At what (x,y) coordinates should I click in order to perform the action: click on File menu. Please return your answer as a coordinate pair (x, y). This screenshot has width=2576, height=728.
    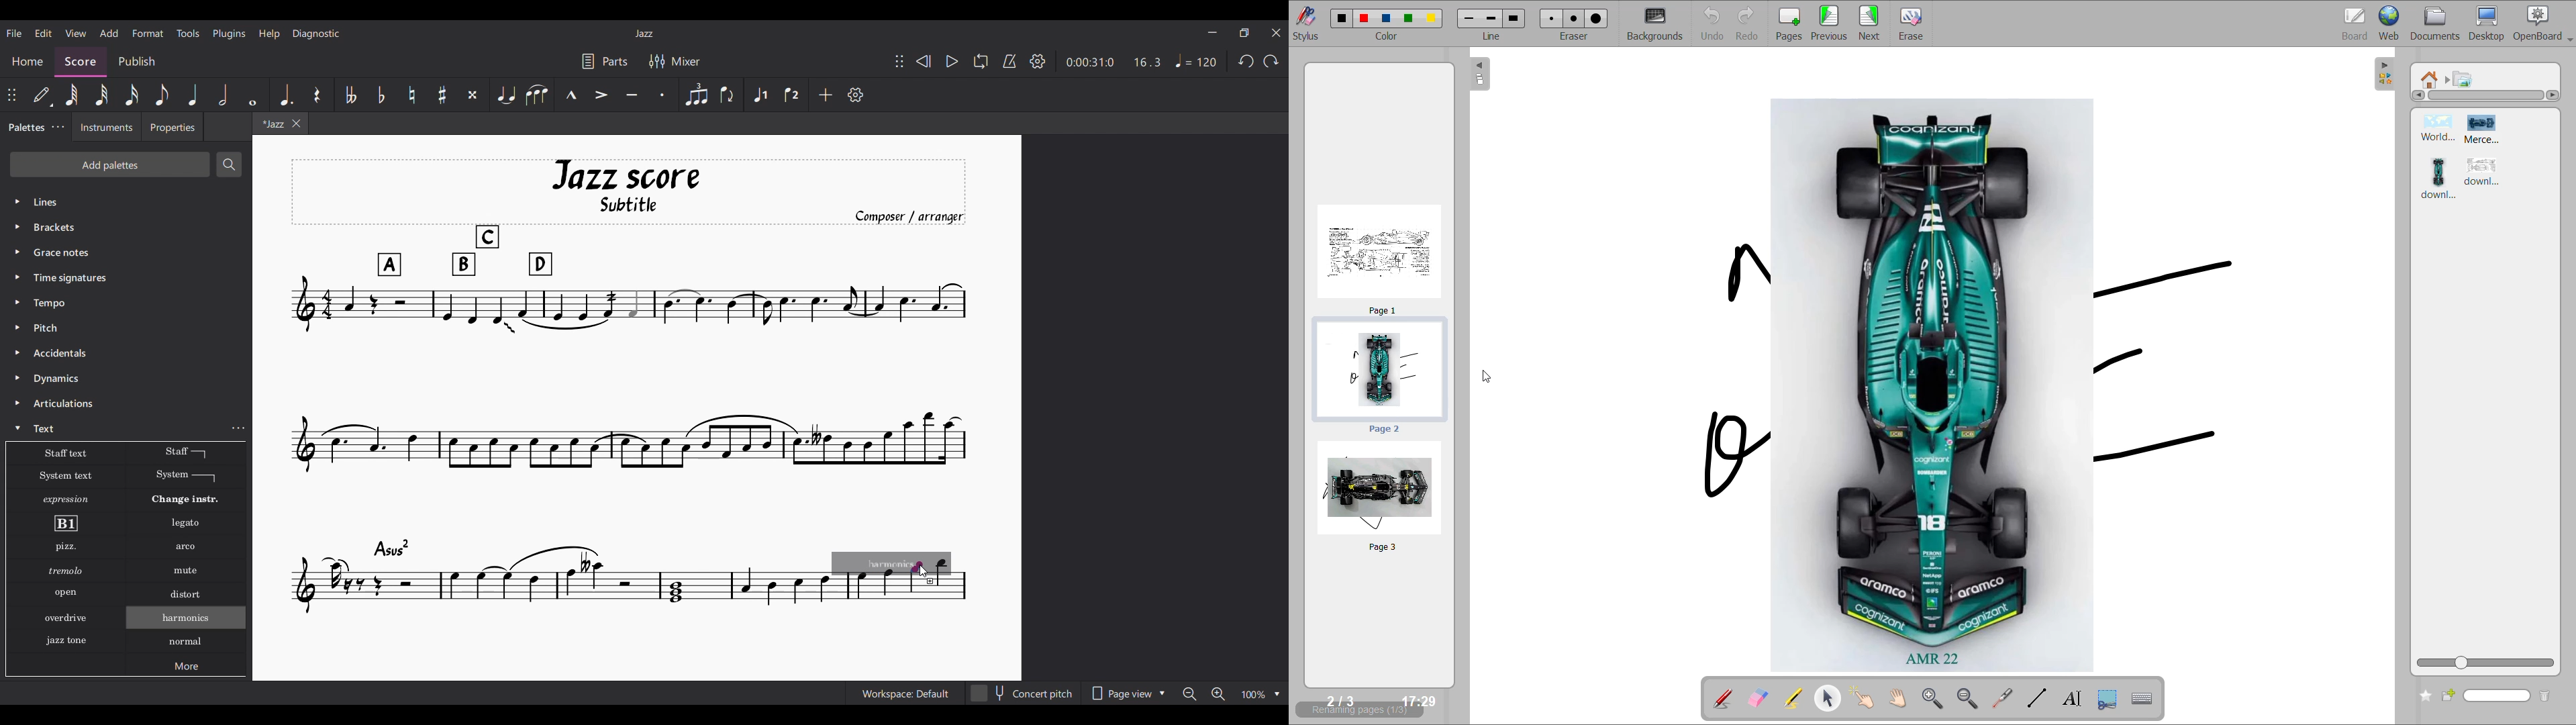
    Looking at the image, I should click on (15, 33).